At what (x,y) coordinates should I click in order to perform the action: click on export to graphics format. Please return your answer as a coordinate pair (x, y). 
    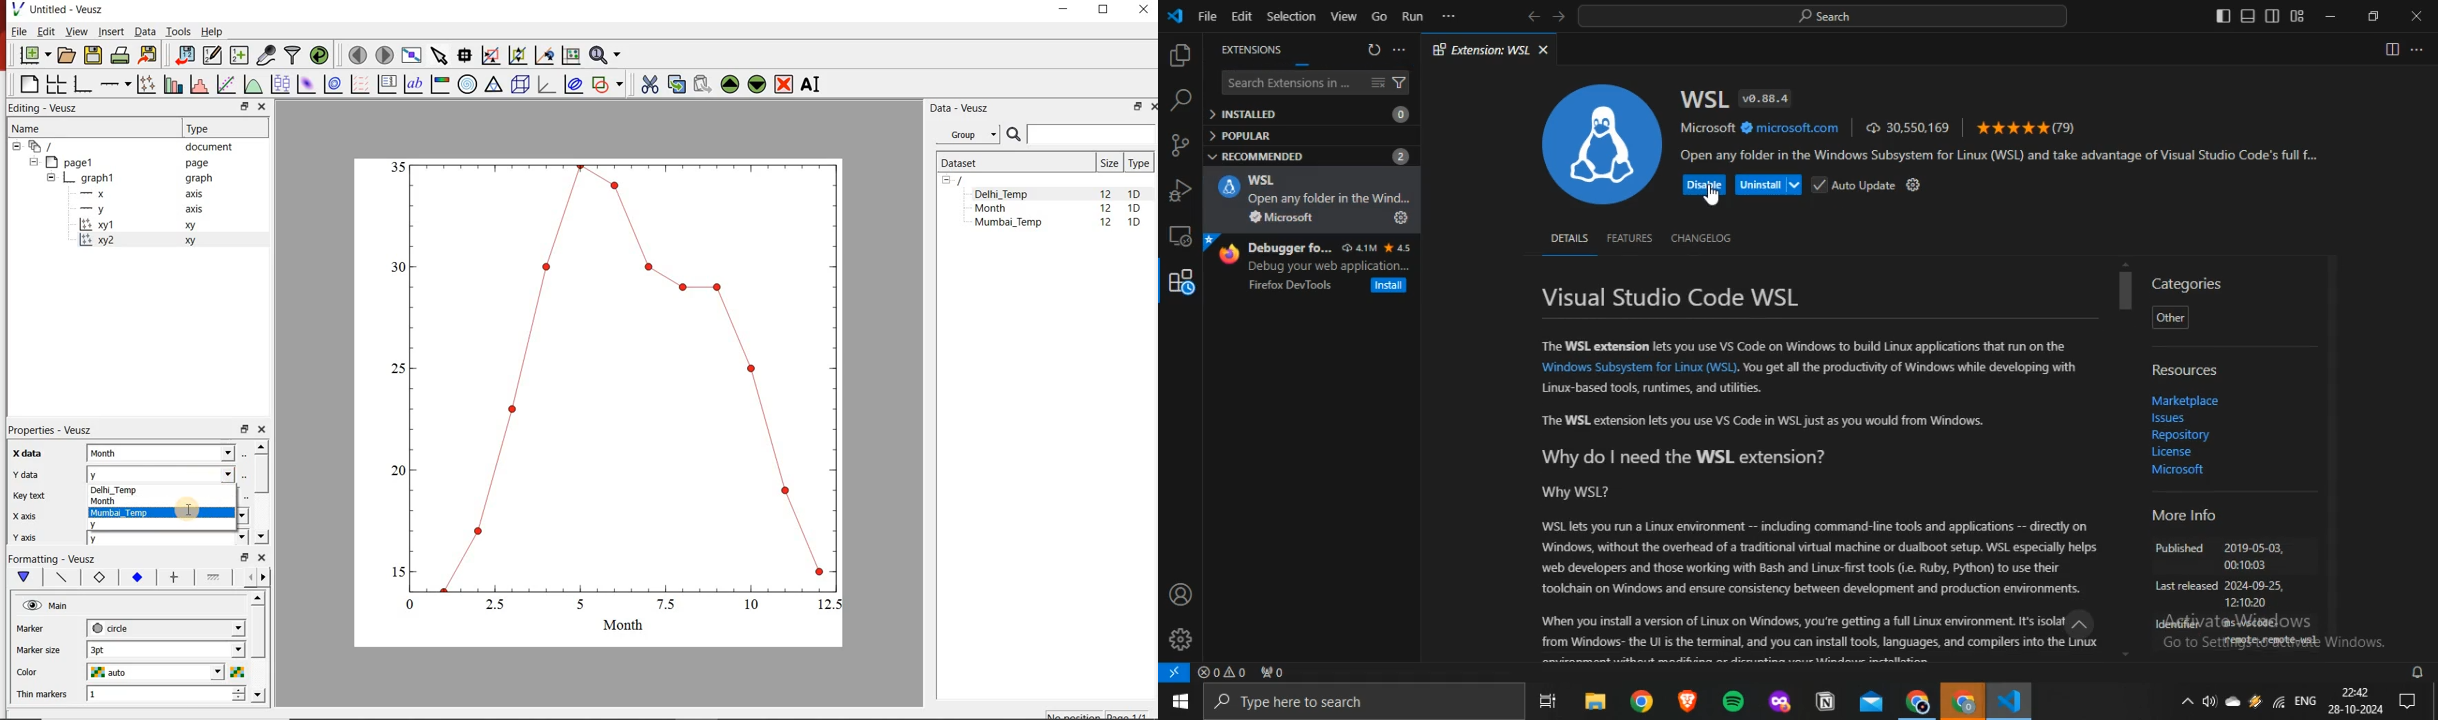
    Looking at the image, I should click on (149, 55).